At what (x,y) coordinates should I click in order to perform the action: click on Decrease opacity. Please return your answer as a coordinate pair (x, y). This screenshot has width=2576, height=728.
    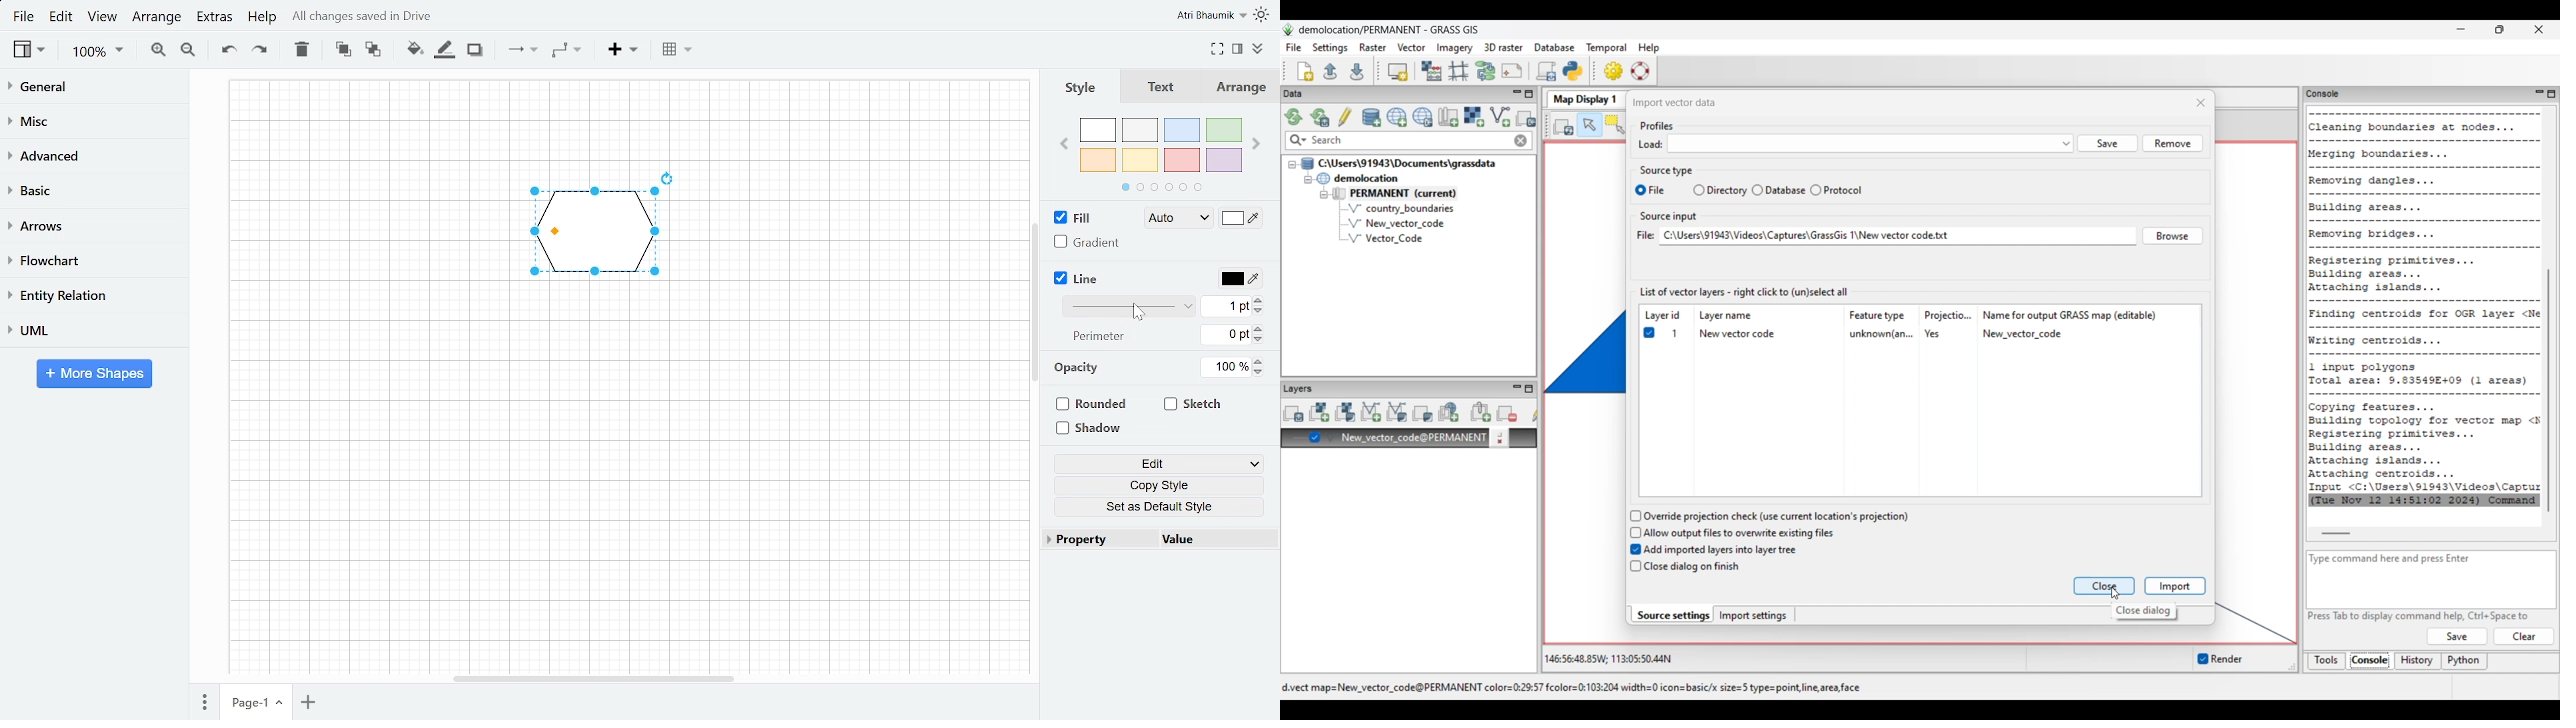
    Looking at the image, I should click on (1259, 374).